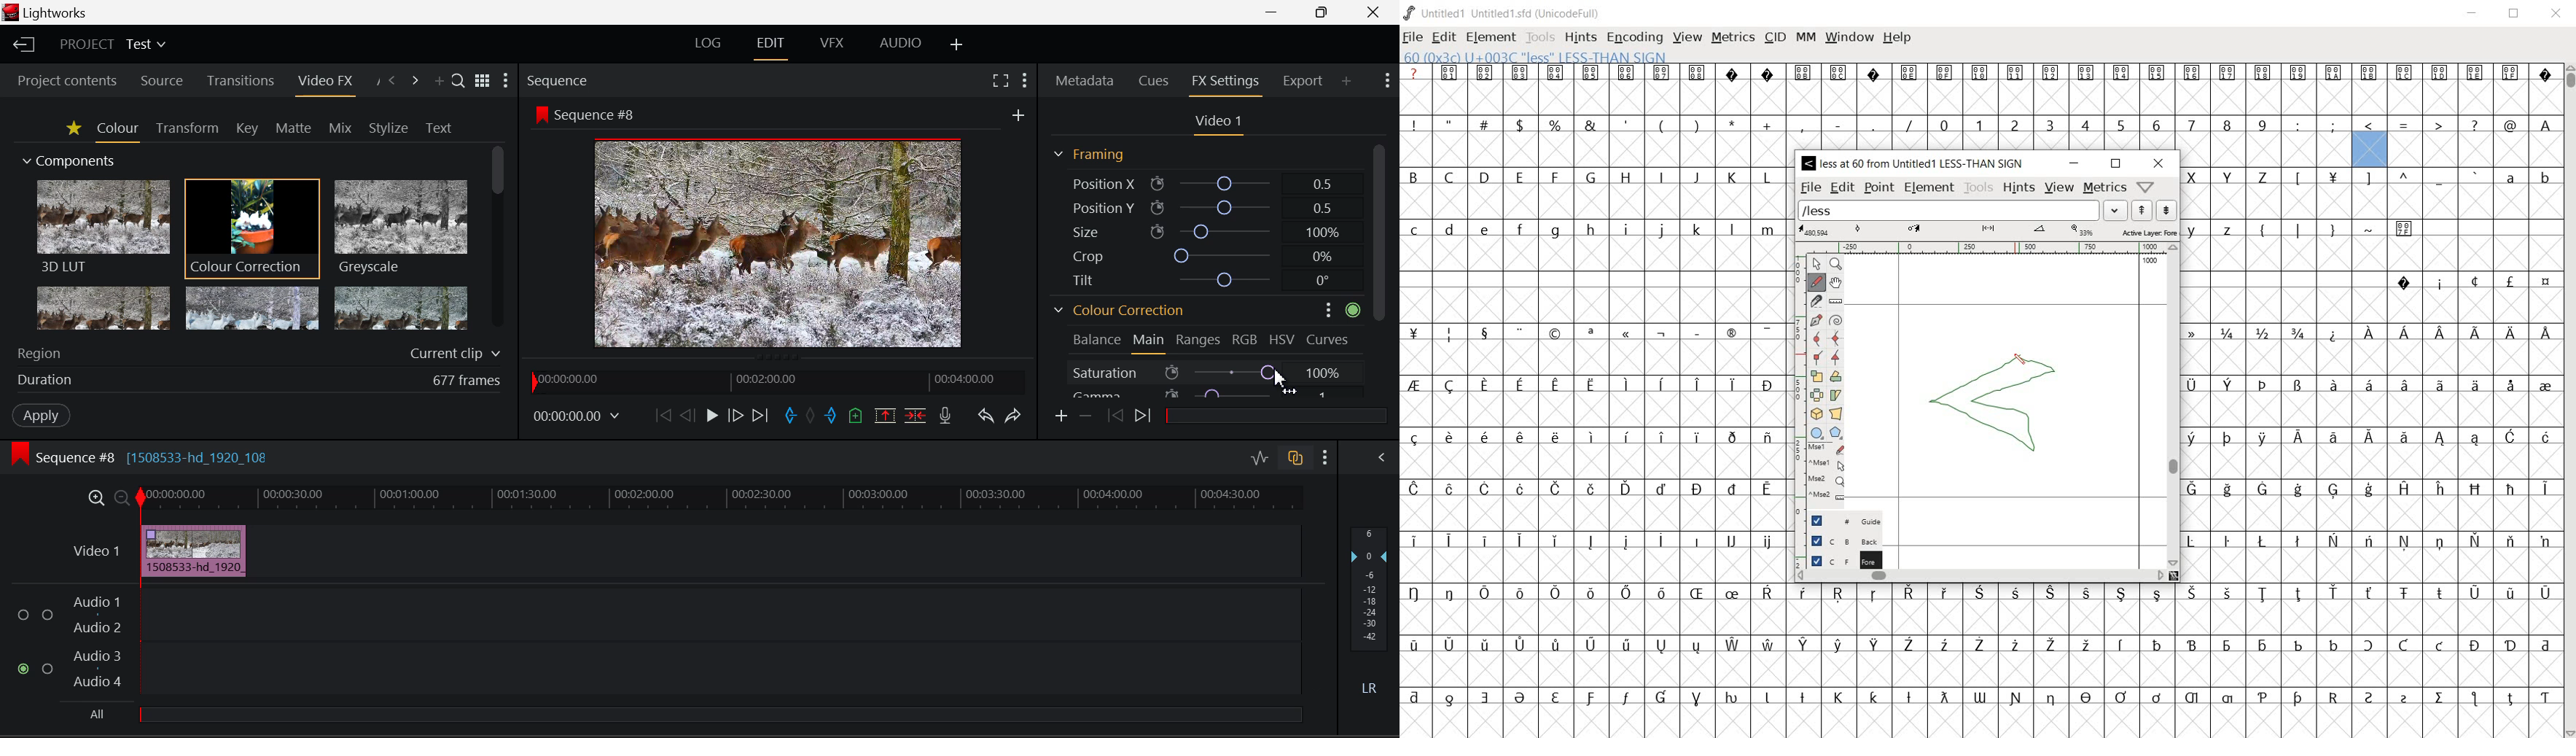 This screenshot has height=756, width=2576. Describe the element at coordinates (2173, 405) in the screenshot. I see `scrollbar` at that location.